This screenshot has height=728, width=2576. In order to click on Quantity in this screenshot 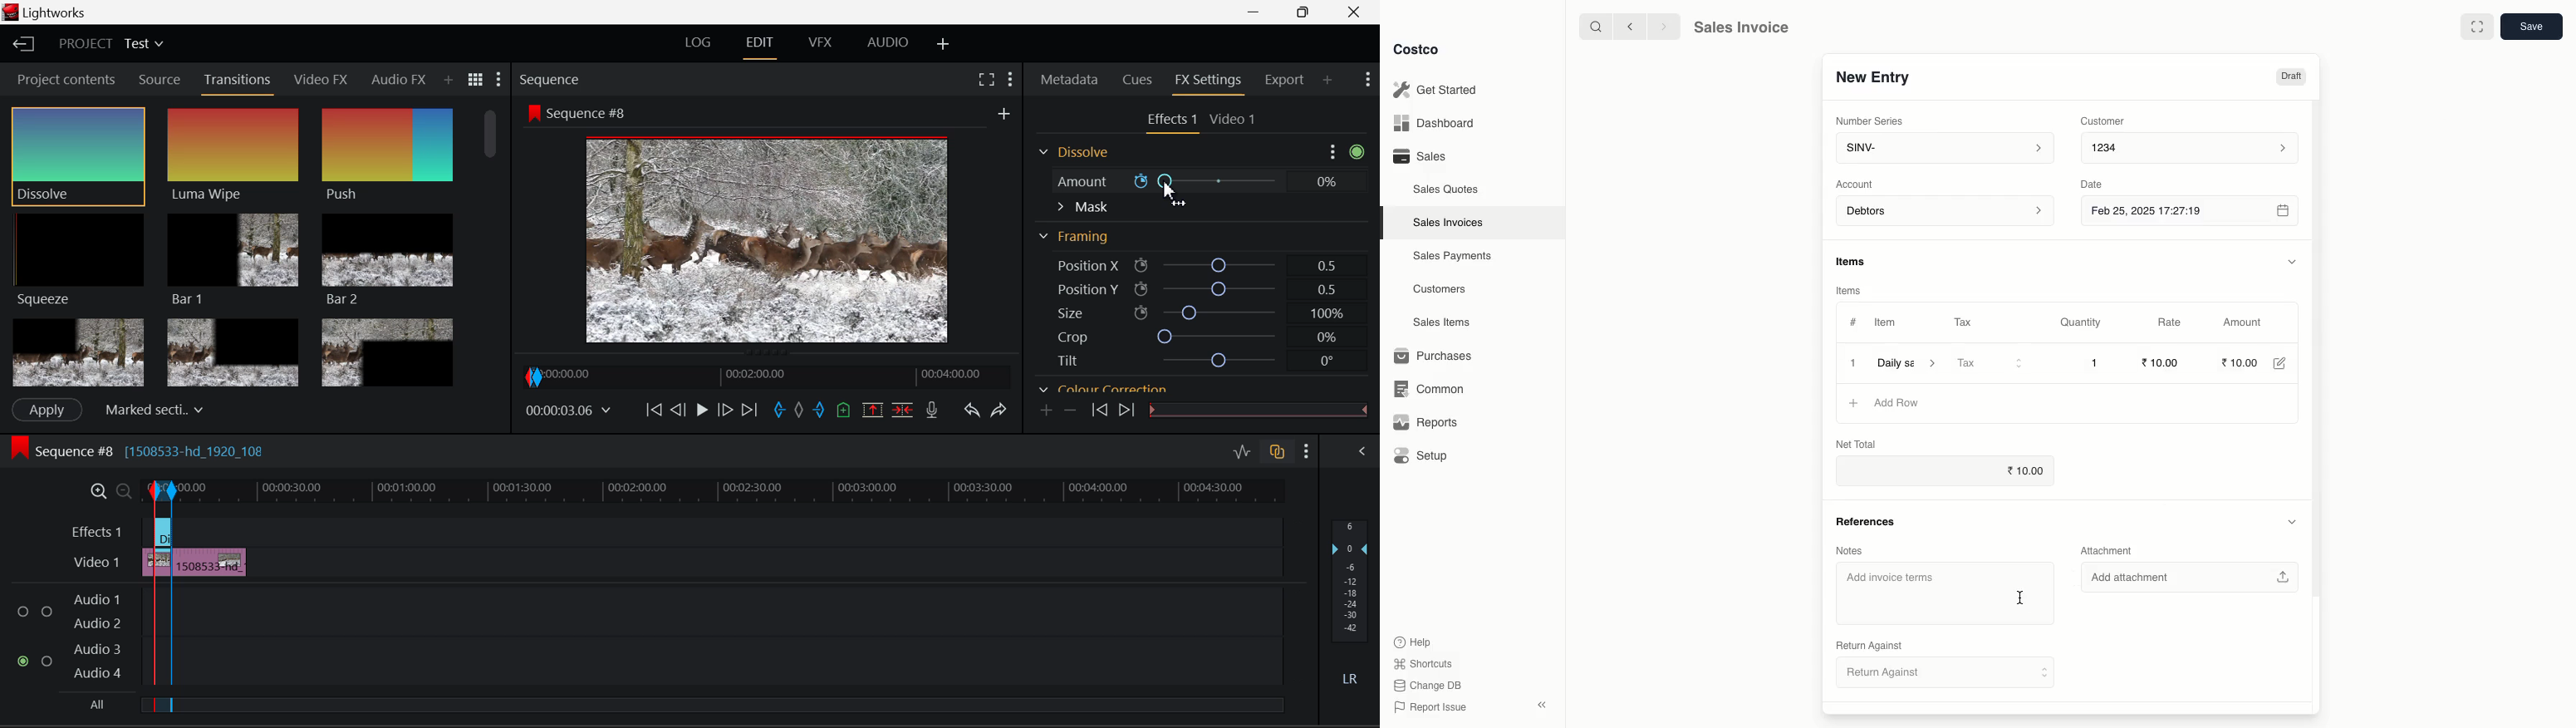, I will do `click(2085, 323)`.